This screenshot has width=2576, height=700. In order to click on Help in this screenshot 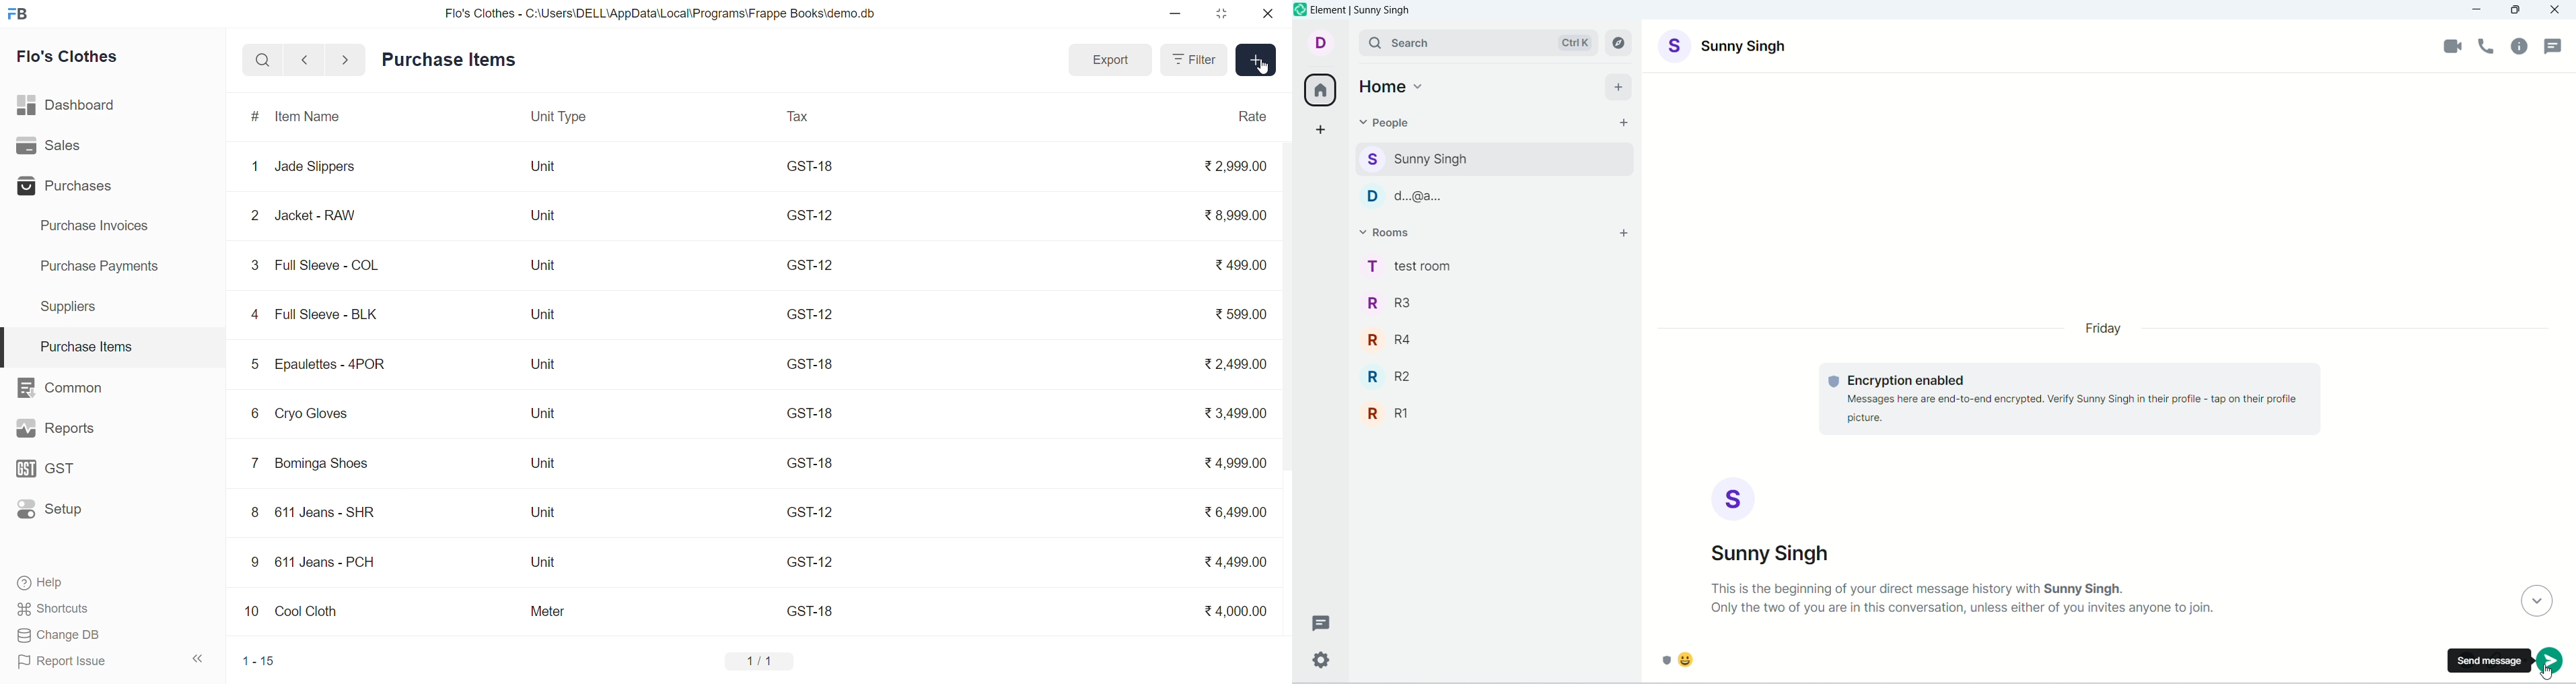, I will do `click(106, 581)`.